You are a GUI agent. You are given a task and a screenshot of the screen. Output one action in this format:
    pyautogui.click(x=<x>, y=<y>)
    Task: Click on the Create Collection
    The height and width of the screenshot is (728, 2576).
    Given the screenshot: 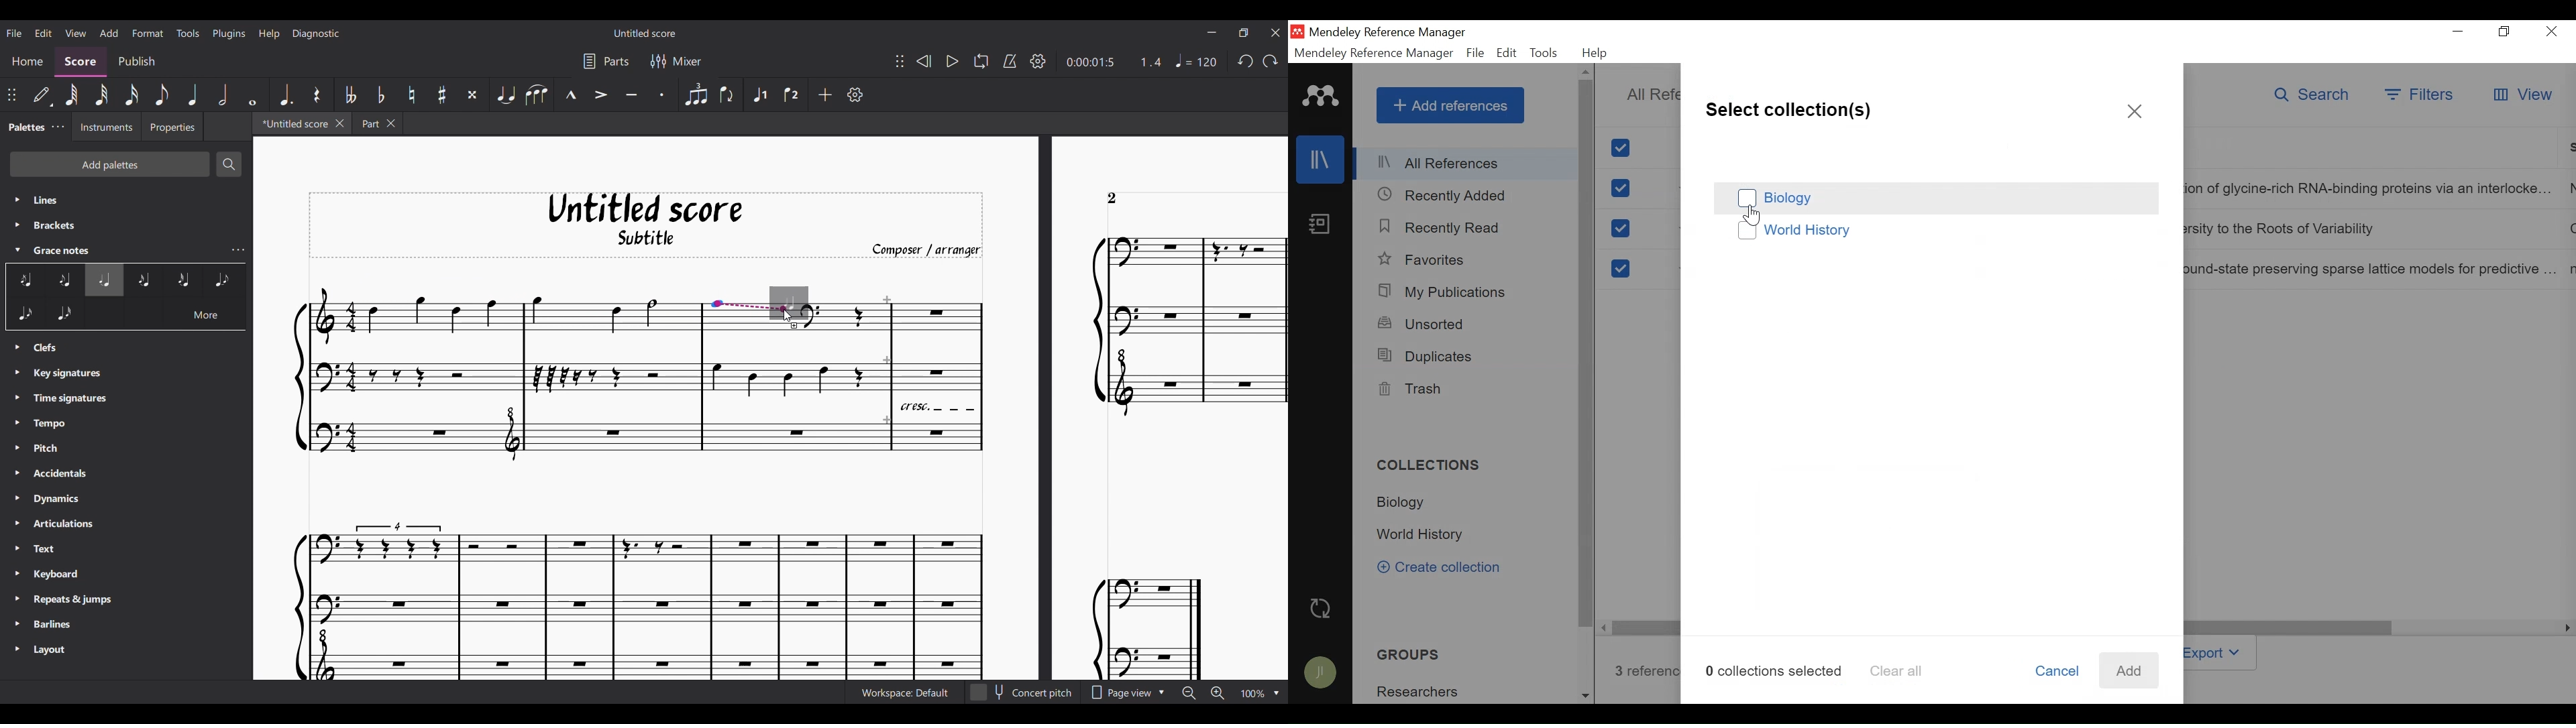 What is the action you would take?
    pyautogui.click(x=1448, y=568)
    